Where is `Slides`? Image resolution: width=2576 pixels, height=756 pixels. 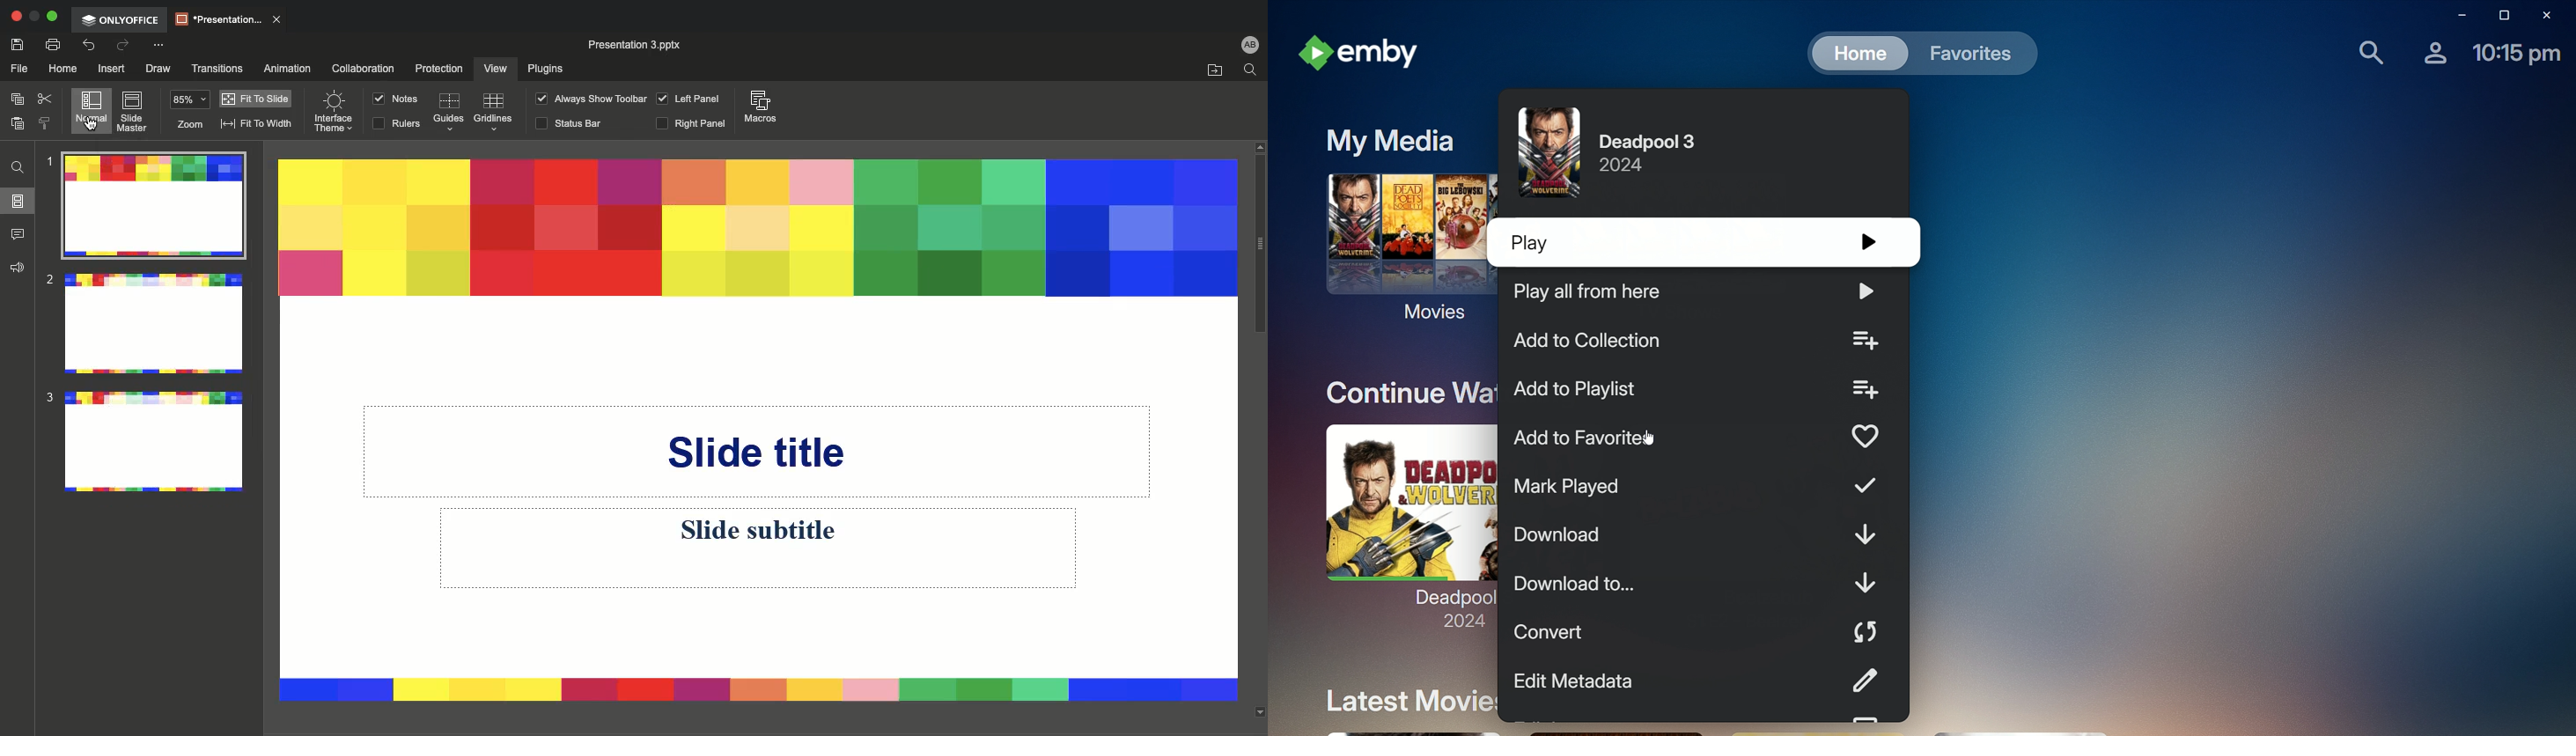 Slides is located at coordinates (18, 201).